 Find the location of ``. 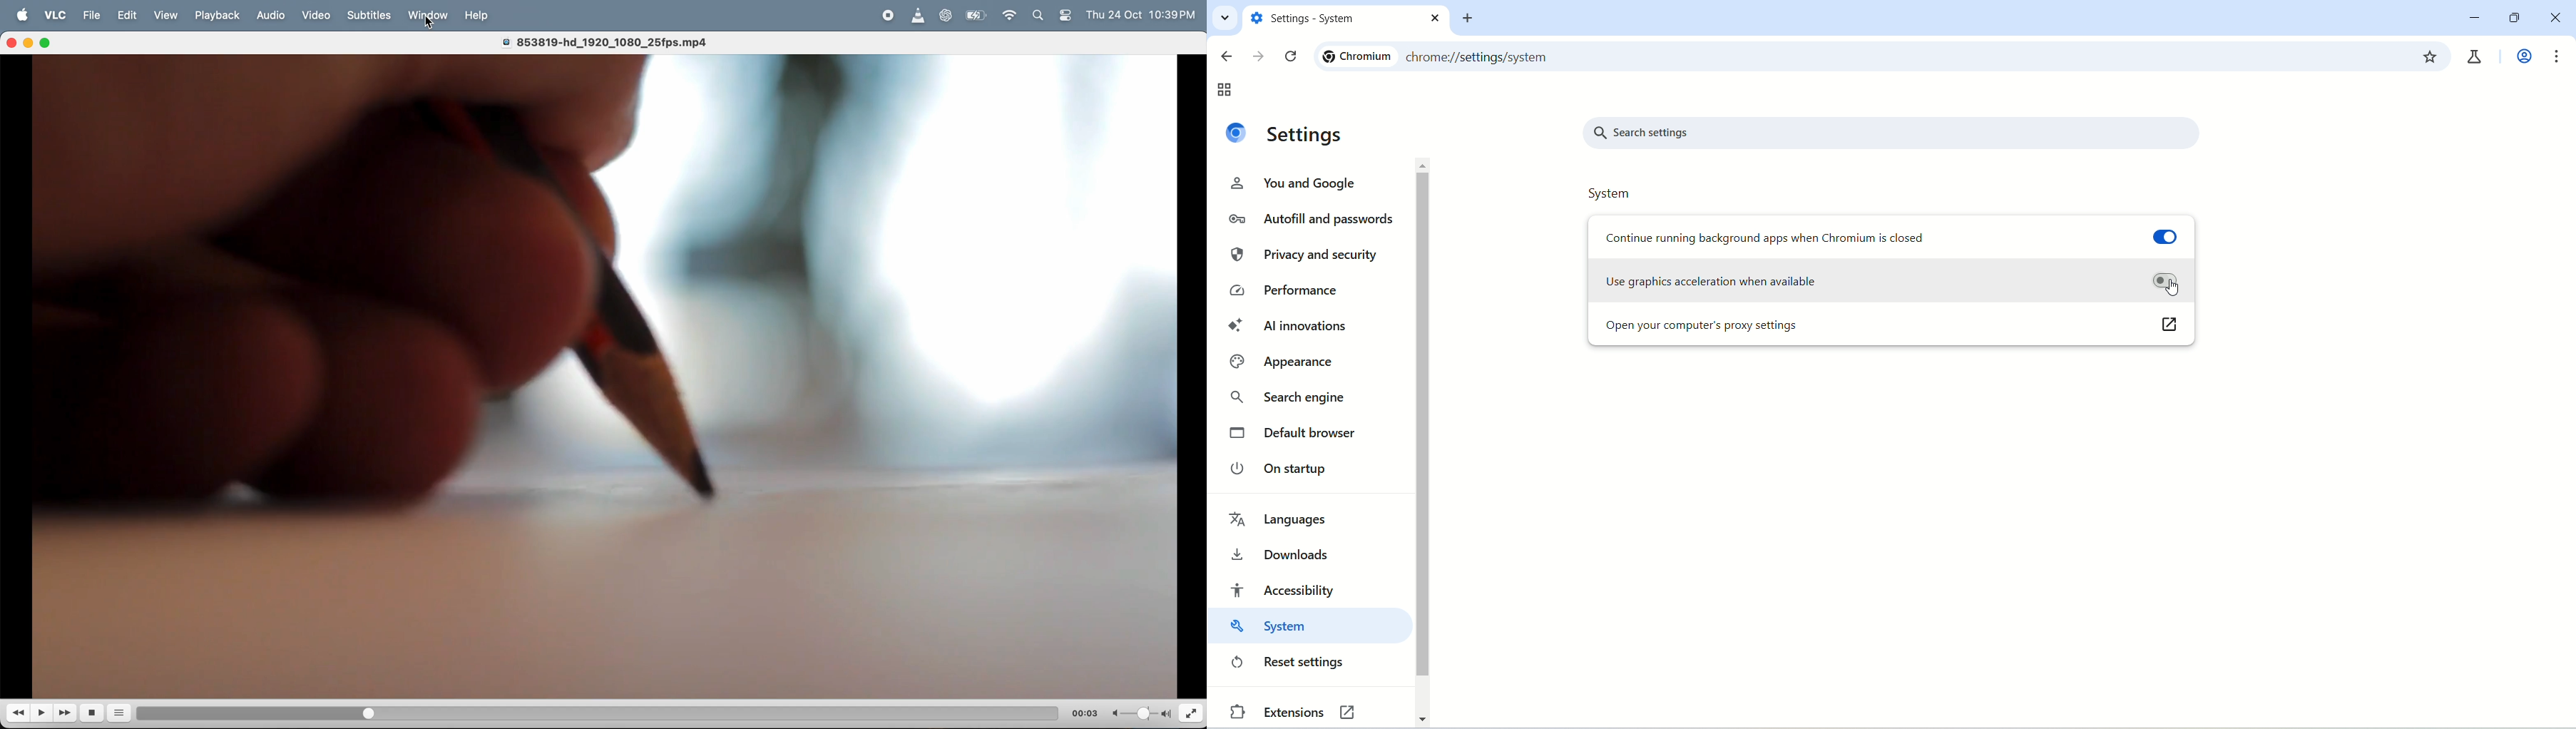

 is located at coordinates (1191, 712).